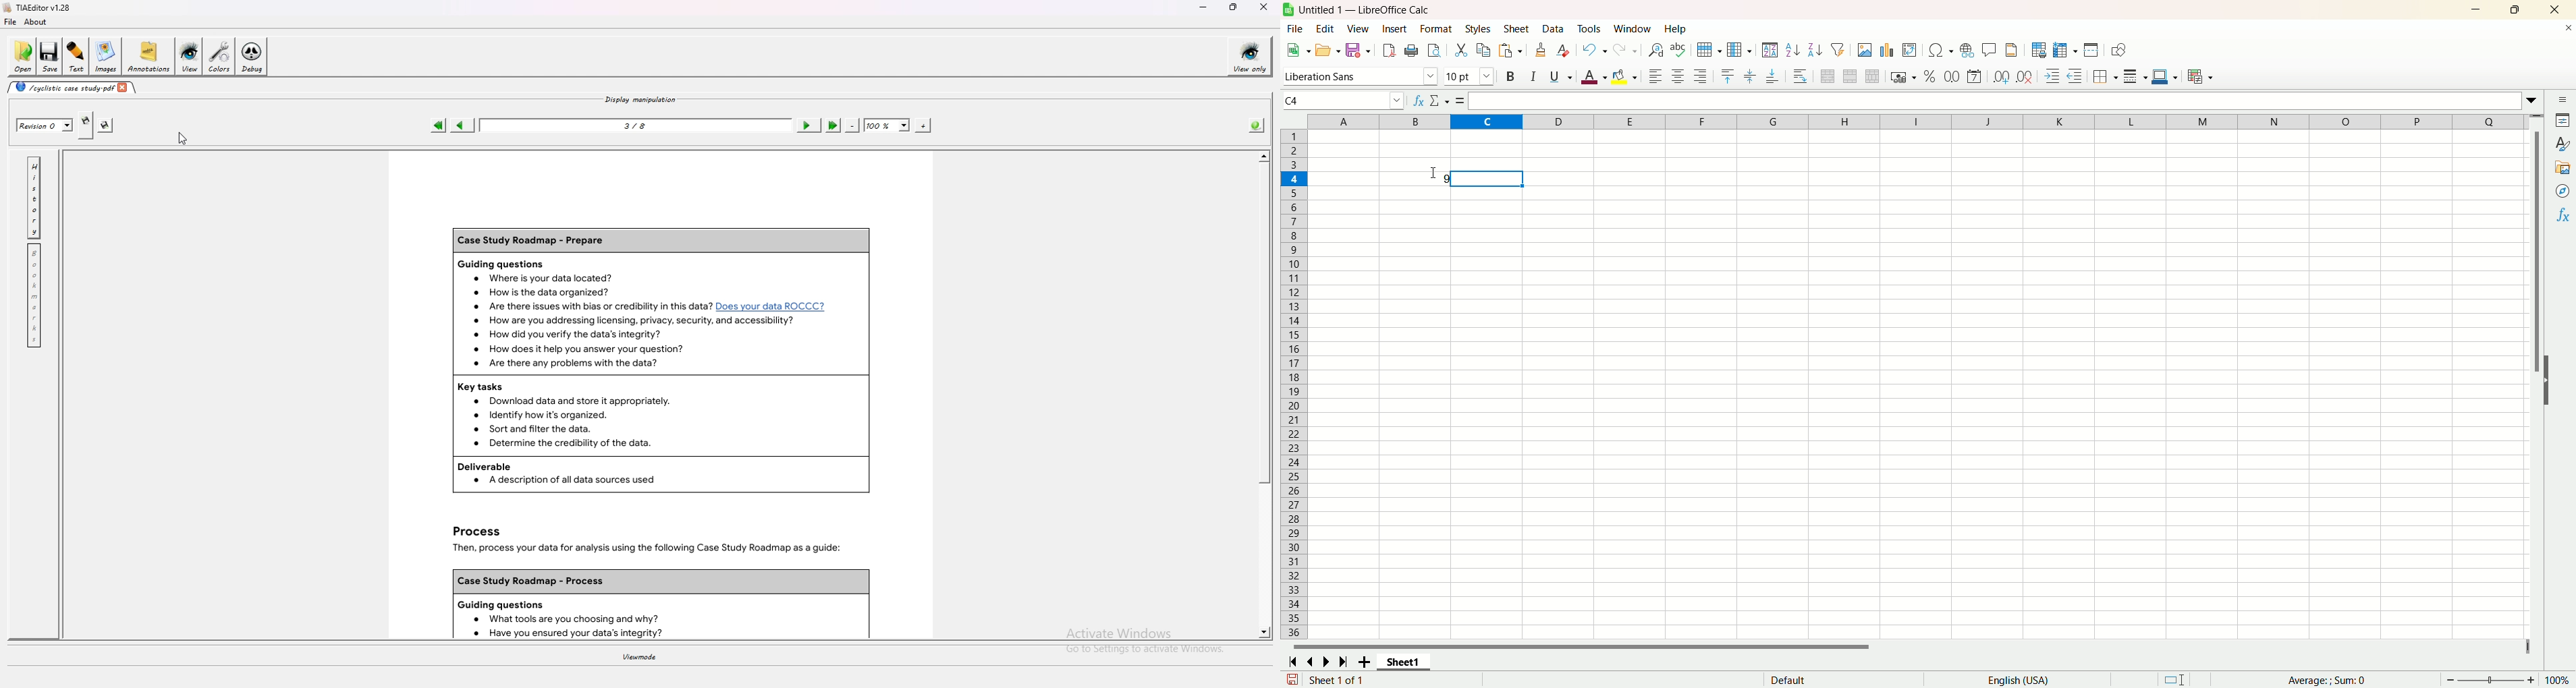 Image resolution: width=2576 pixels, height=700 pixels. Describe the element at coordinates (1367, 662) in the screenshot. I see `new sheet` at that location.